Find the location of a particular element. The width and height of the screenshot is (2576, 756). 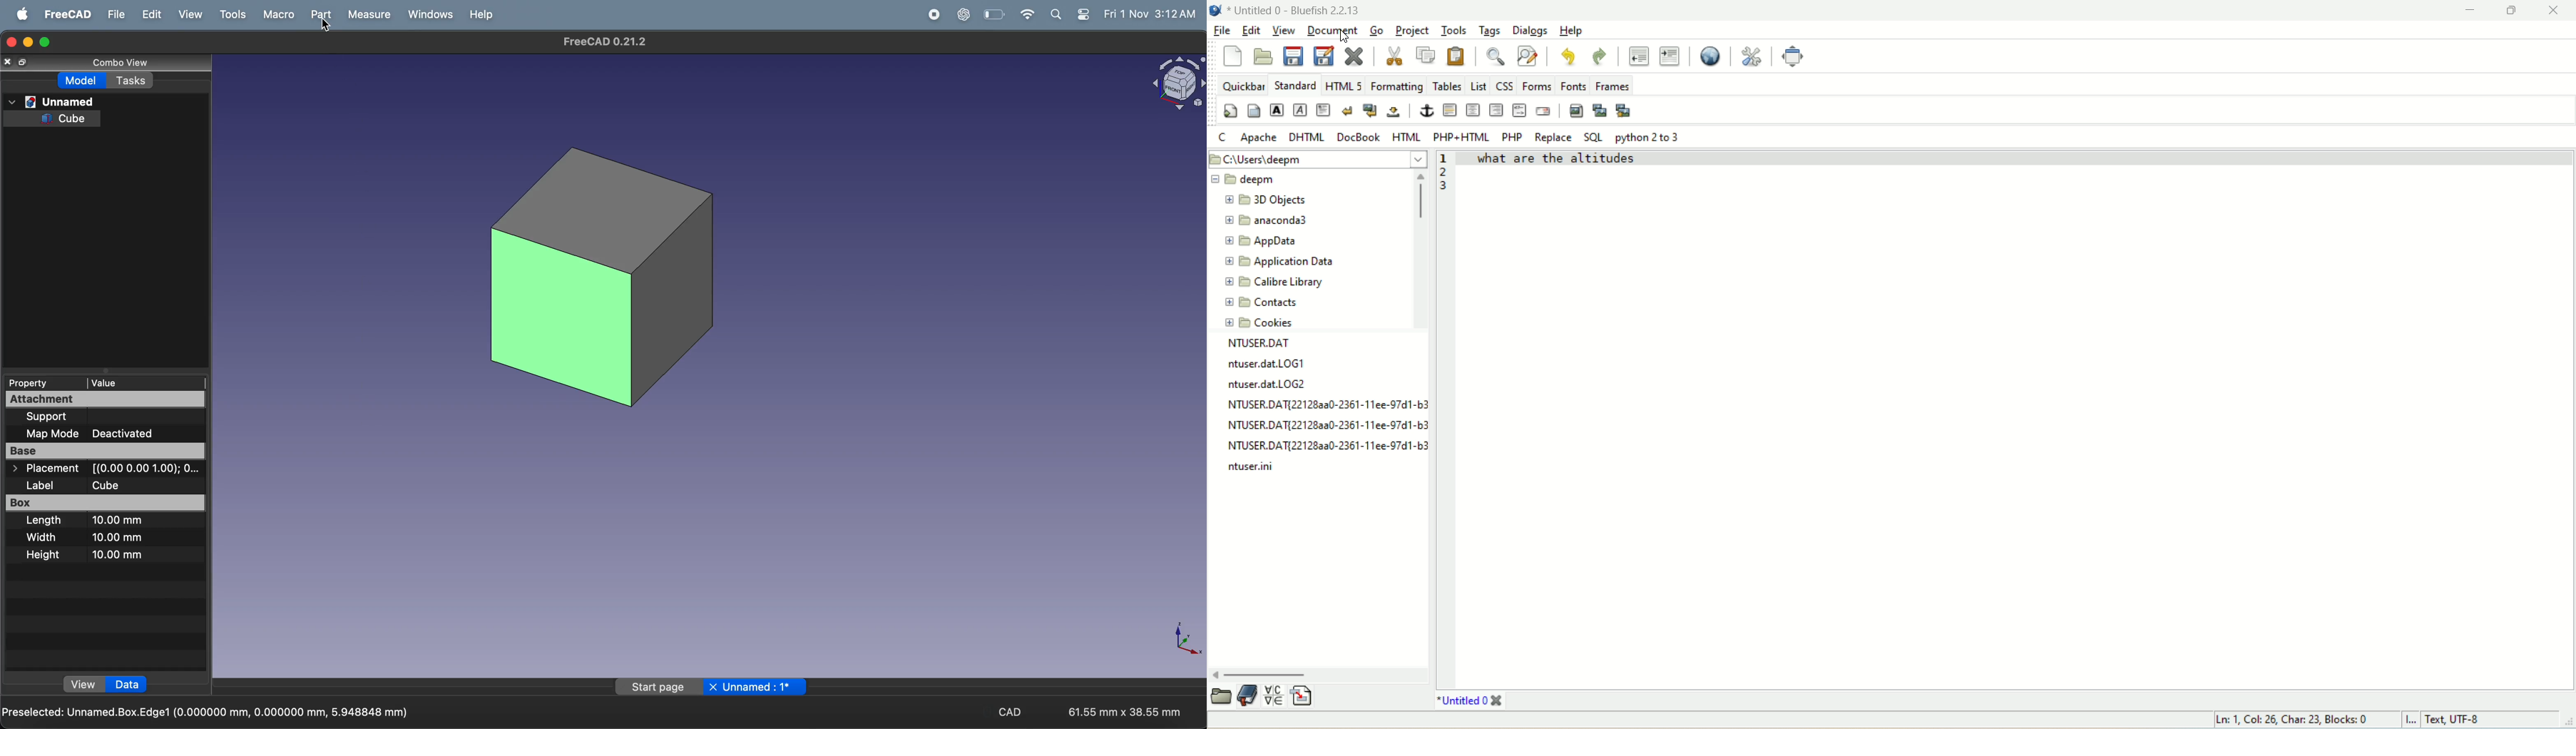

Map Mode is located at coordinates (46, 433).